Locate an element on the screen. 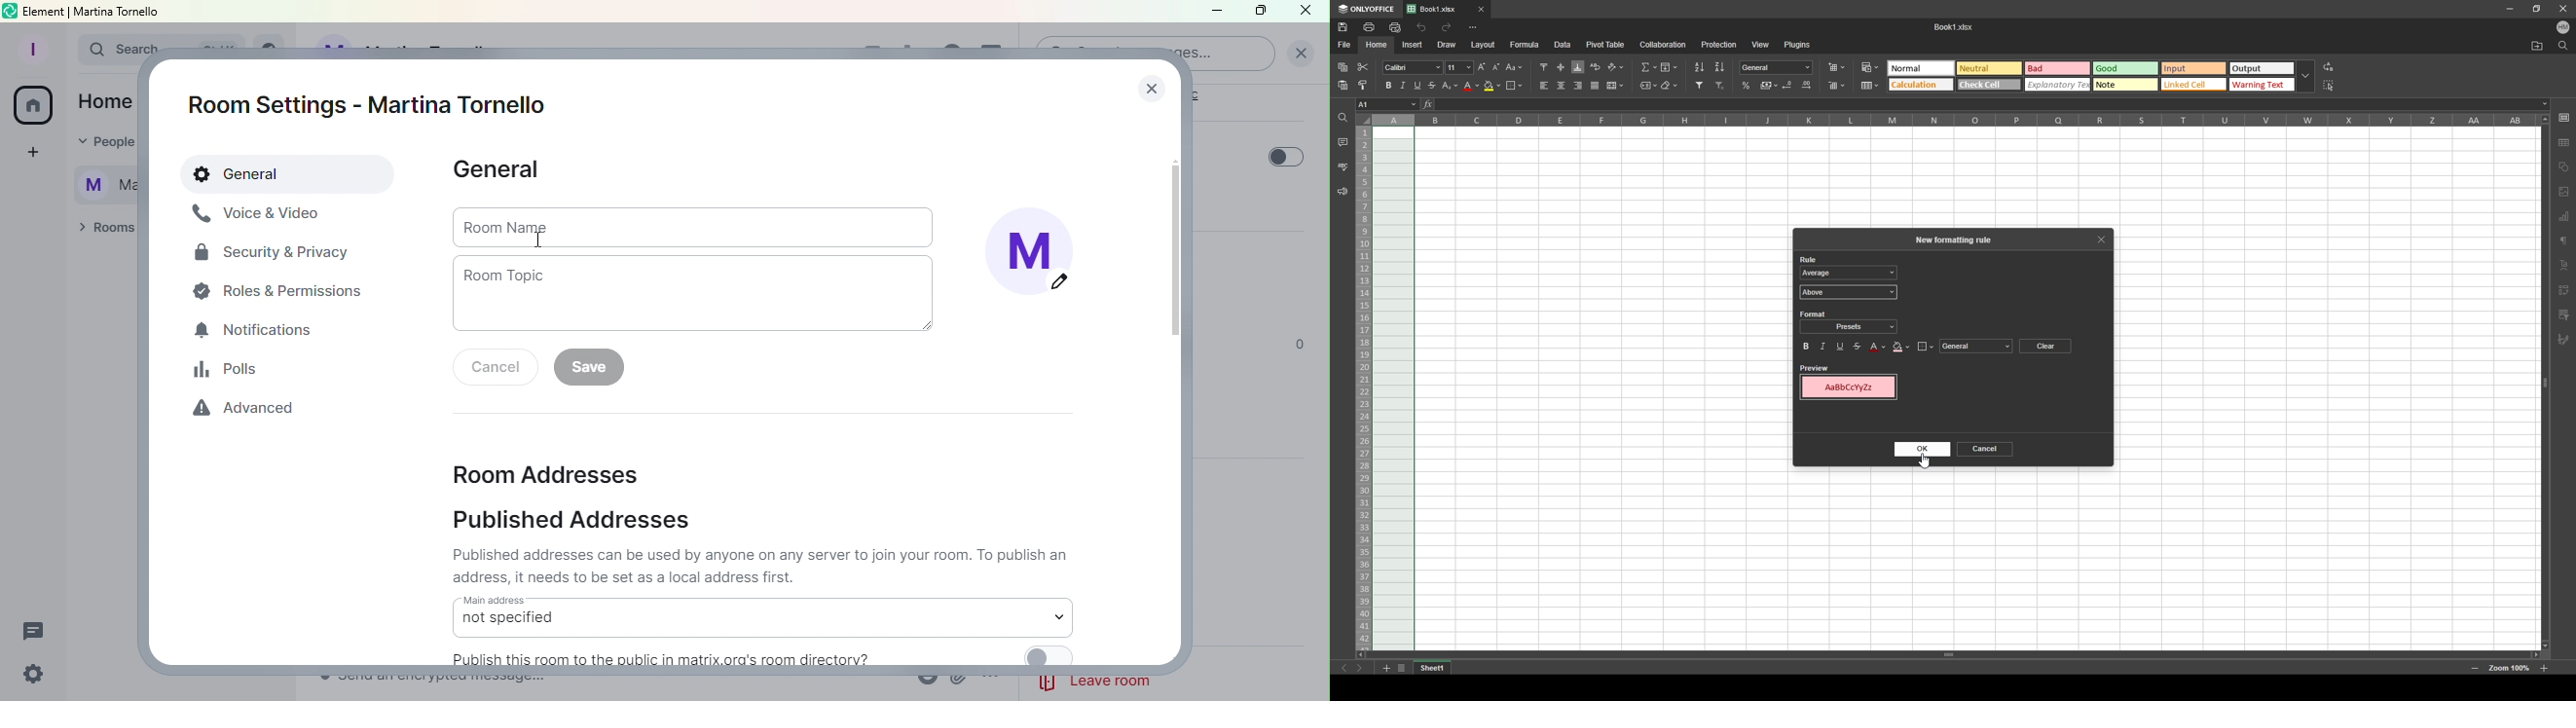  Scroll bar is located at coordinates (1177, 380).